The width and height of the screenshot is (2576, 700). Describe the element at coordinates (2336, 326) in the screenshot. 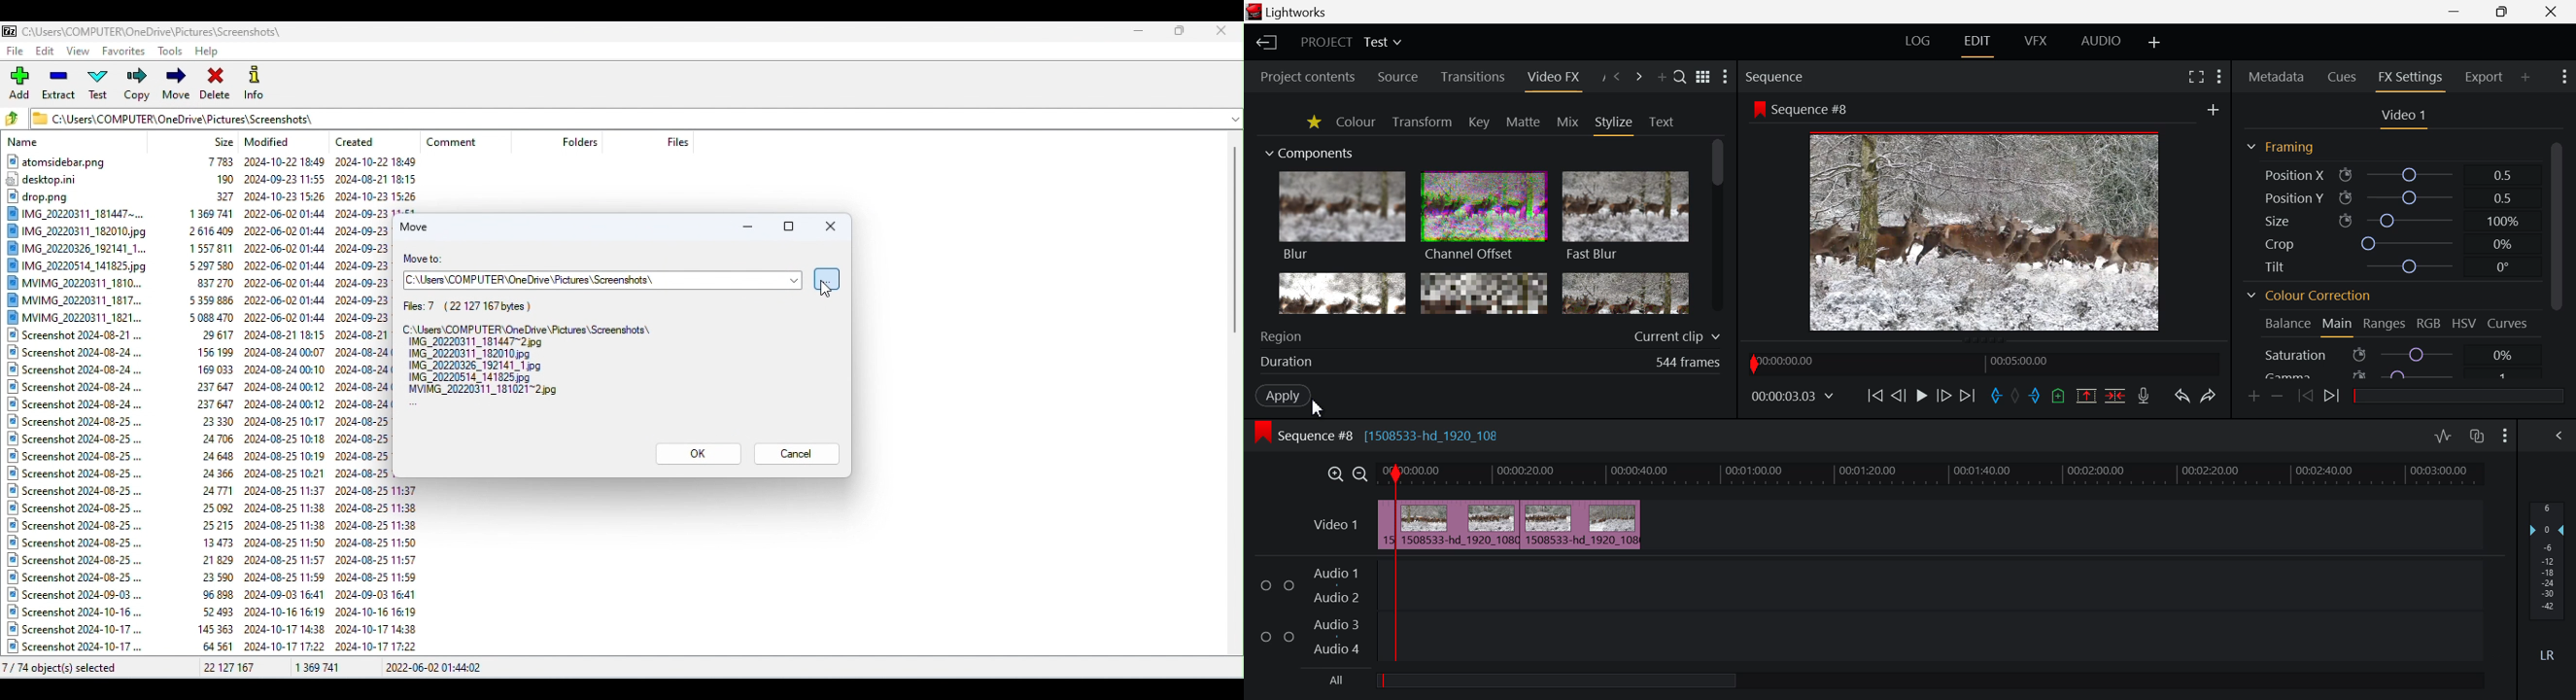

I see `Main Tab Open` at that location.